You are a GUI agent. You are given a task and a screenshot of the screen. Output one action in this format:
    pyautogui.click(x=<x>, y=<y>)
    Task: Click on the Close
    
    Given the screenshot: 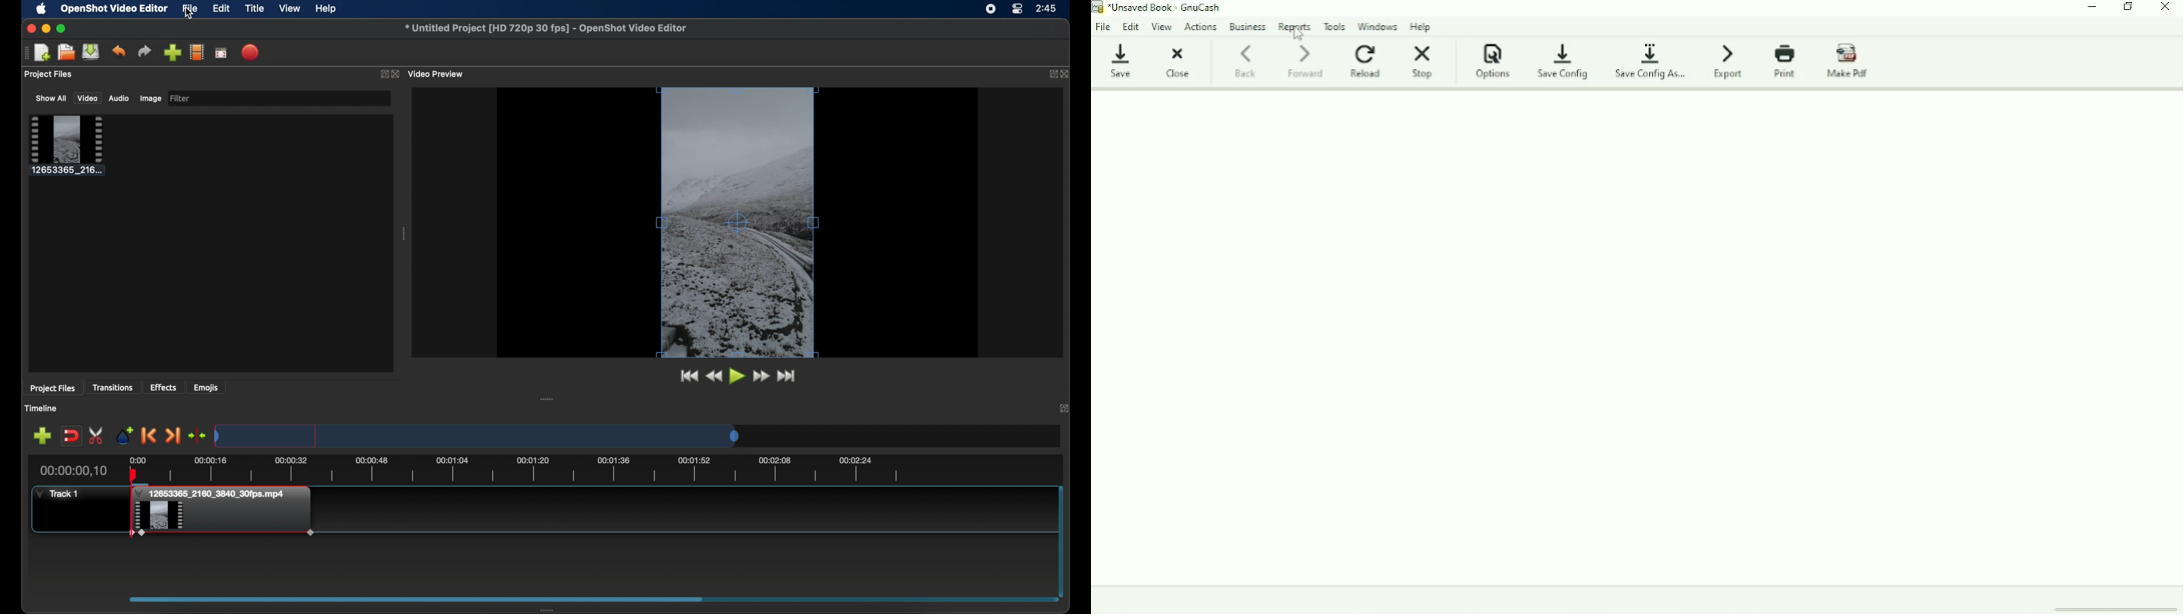 What is the action you would take?
    pyautogui.click(x=2165, y=8)
    